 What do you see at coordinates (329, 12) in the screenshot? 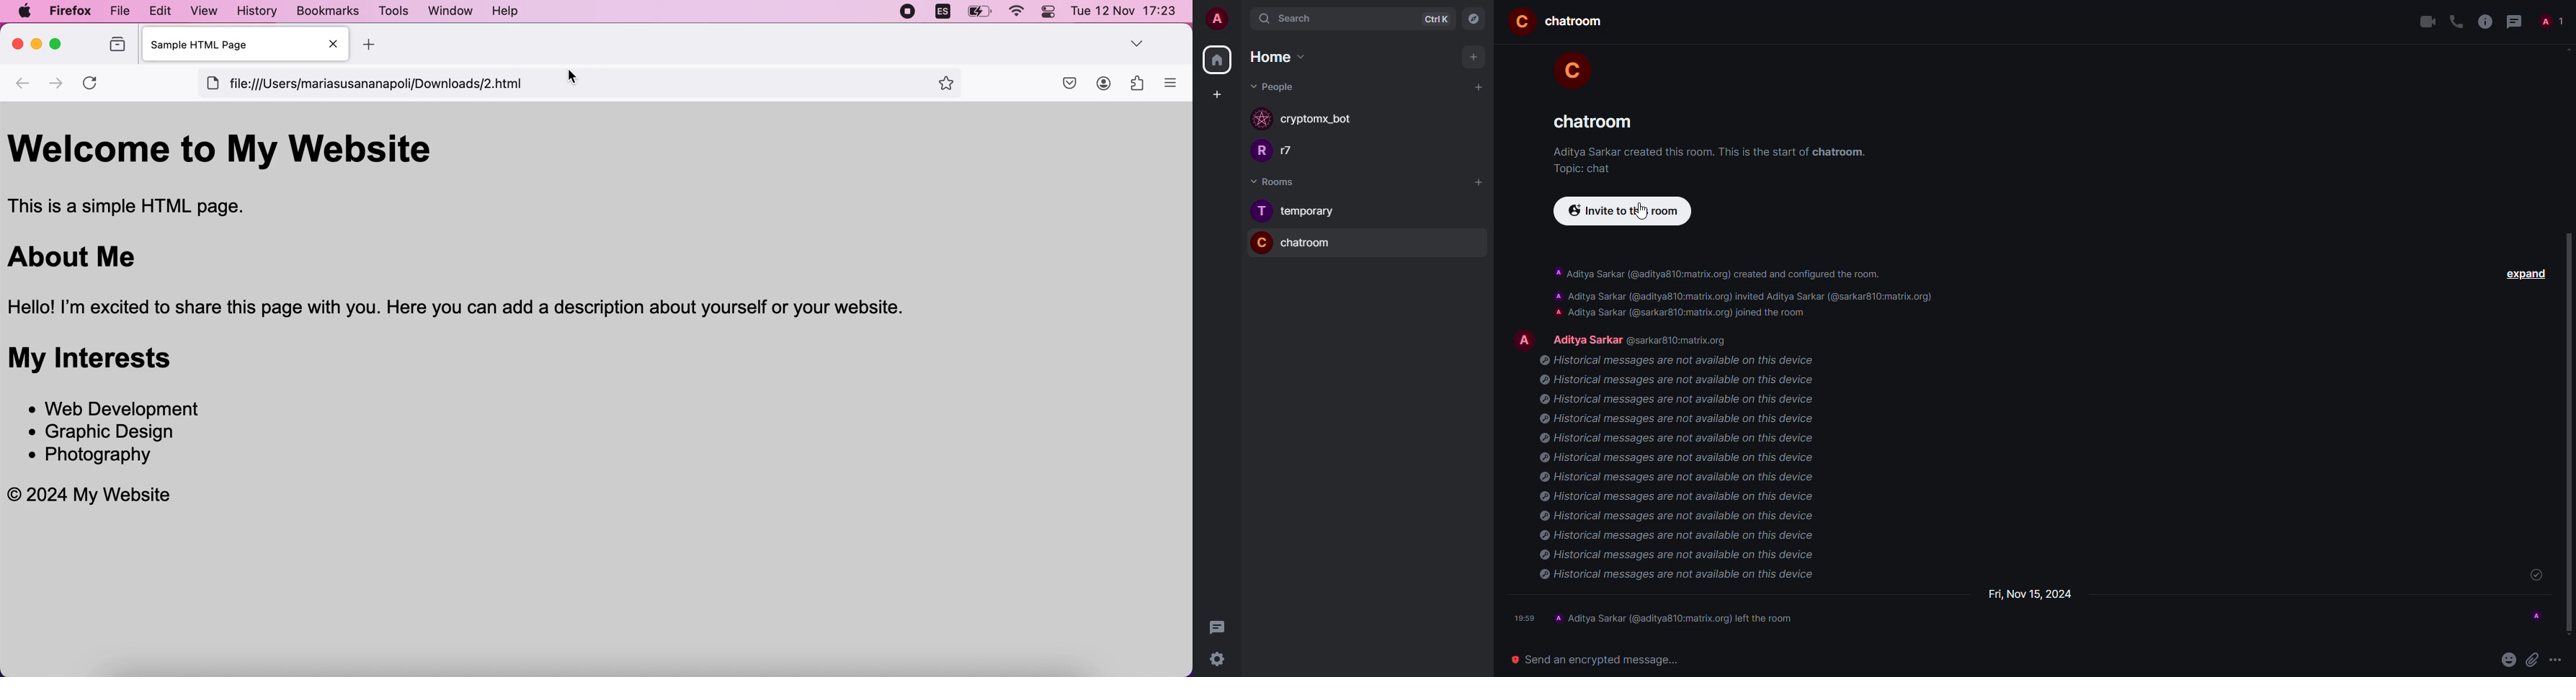
I see `bookmarks` at bounding box center [329, 12].